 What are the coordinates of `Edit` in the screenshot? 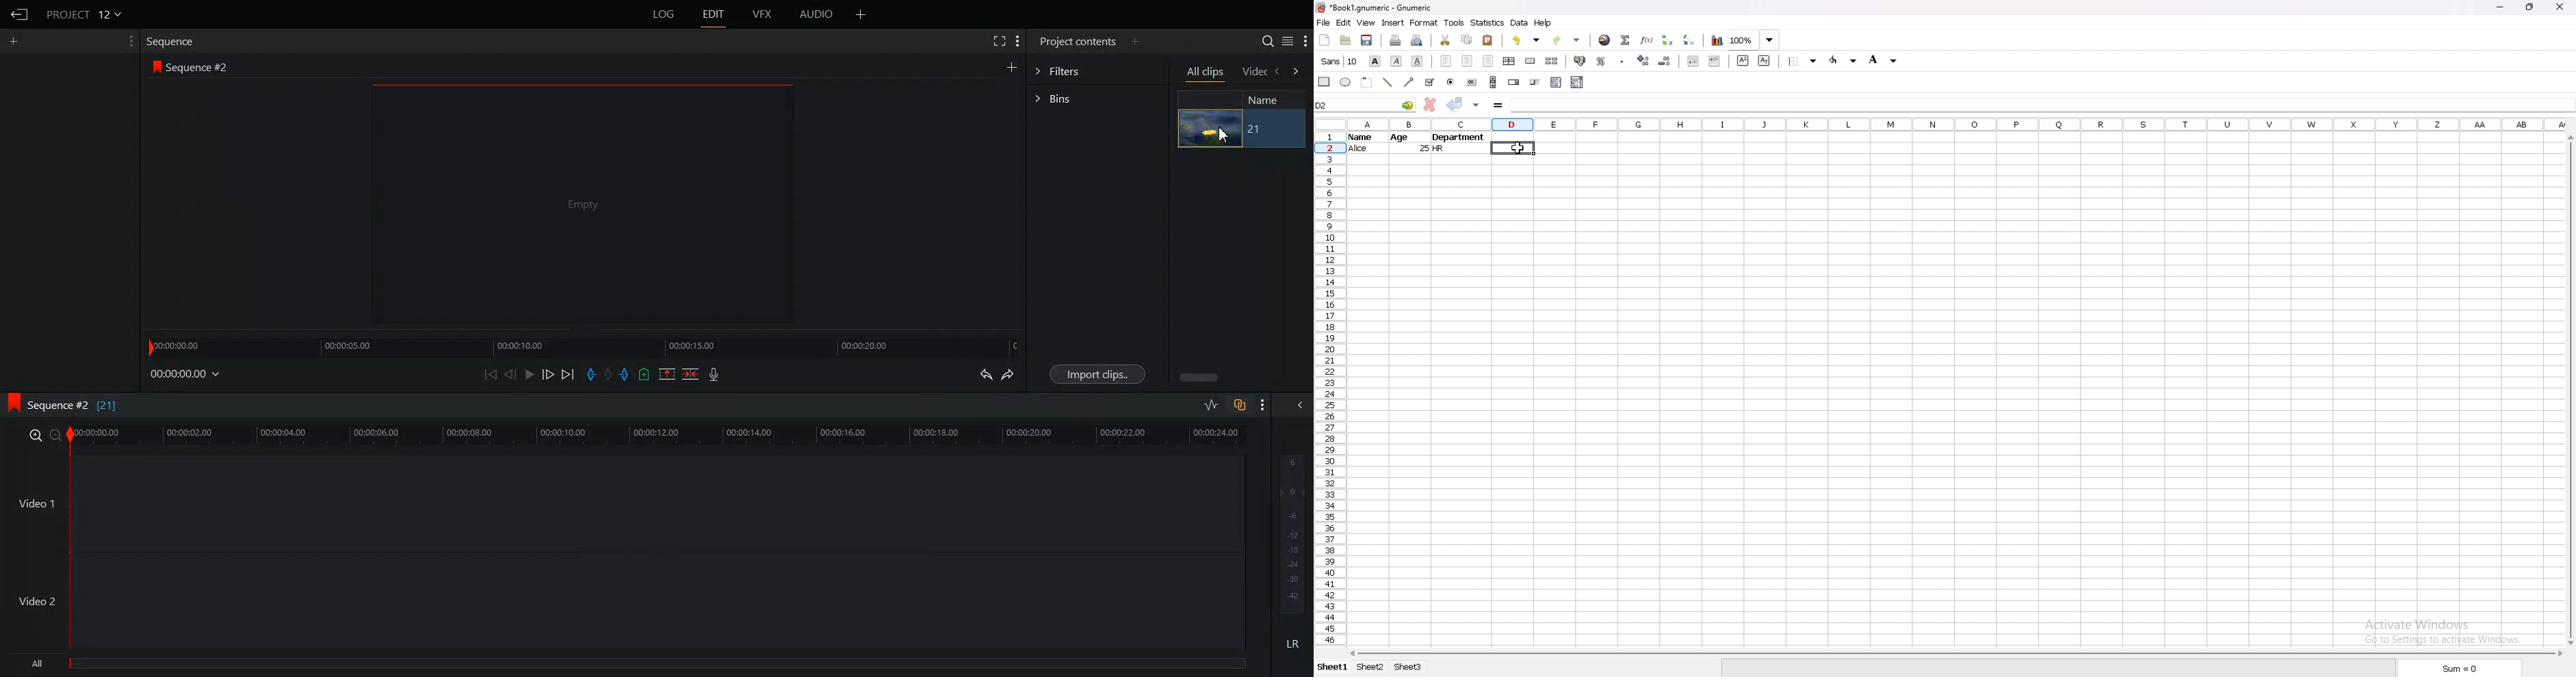 It's located at (713, 14).